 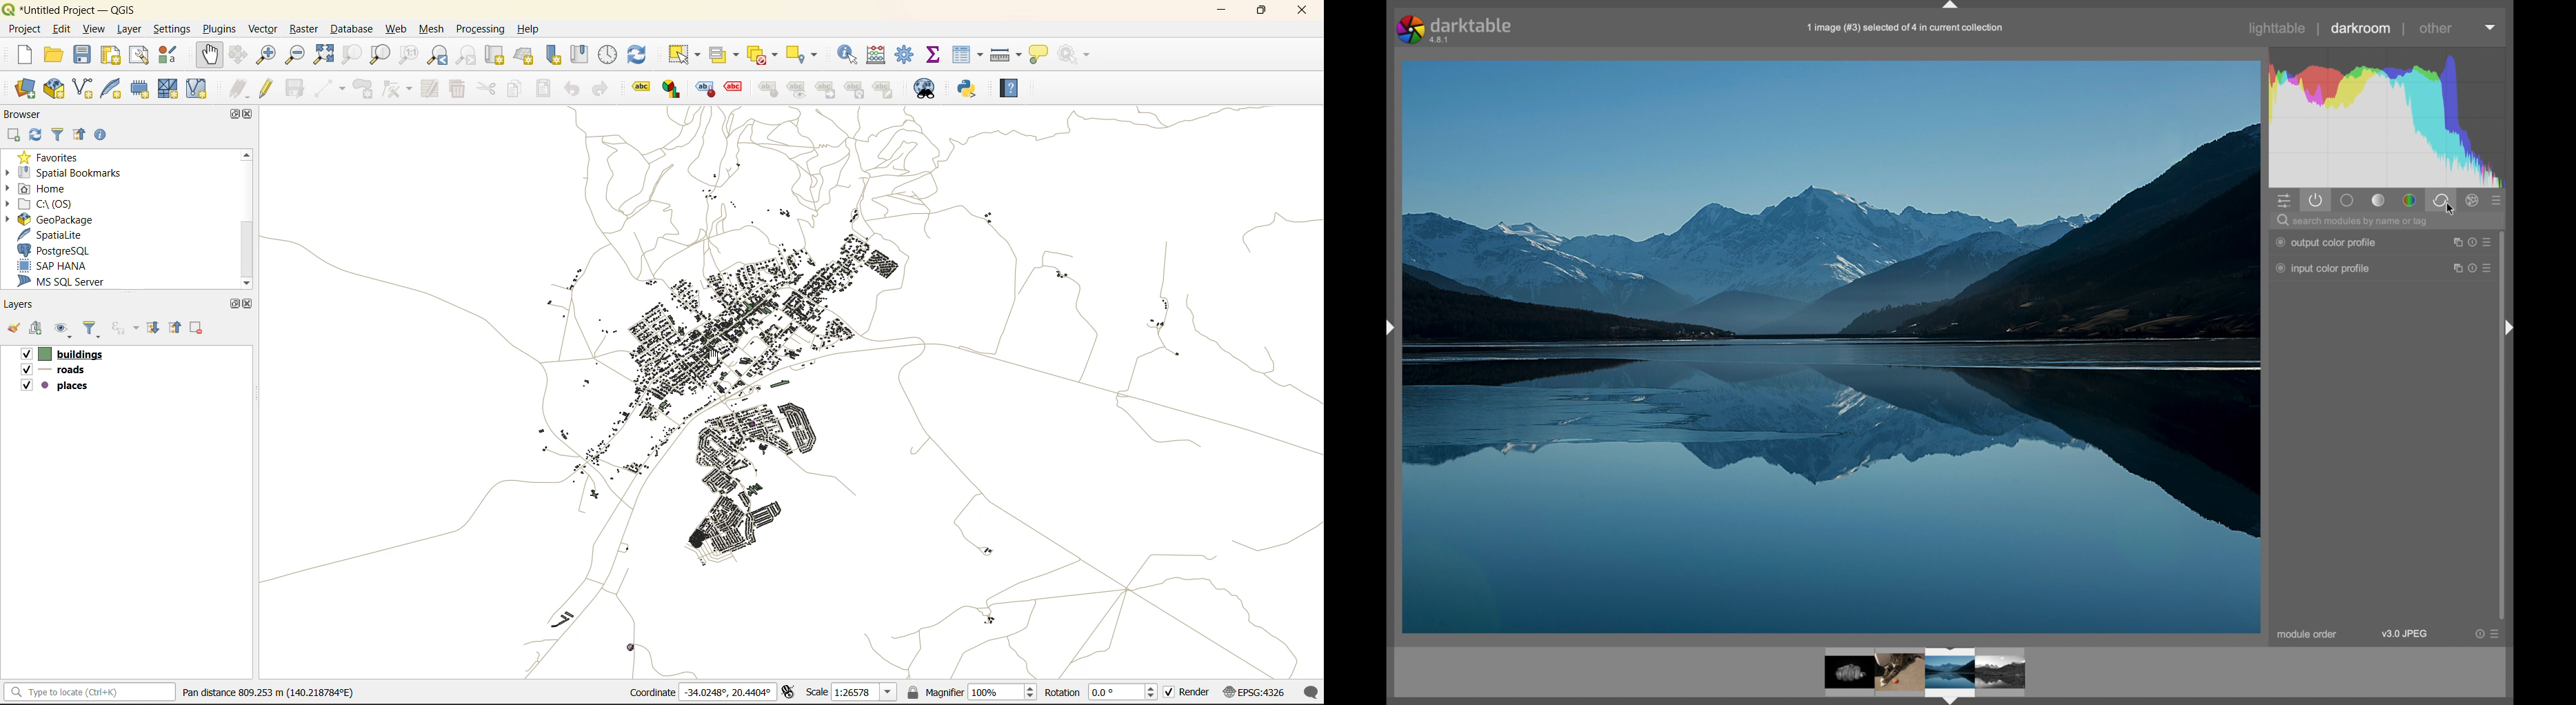 What do you see at coordinates (350, 27) in the screenshot?
I see `database` at bounding box center [350, 27].